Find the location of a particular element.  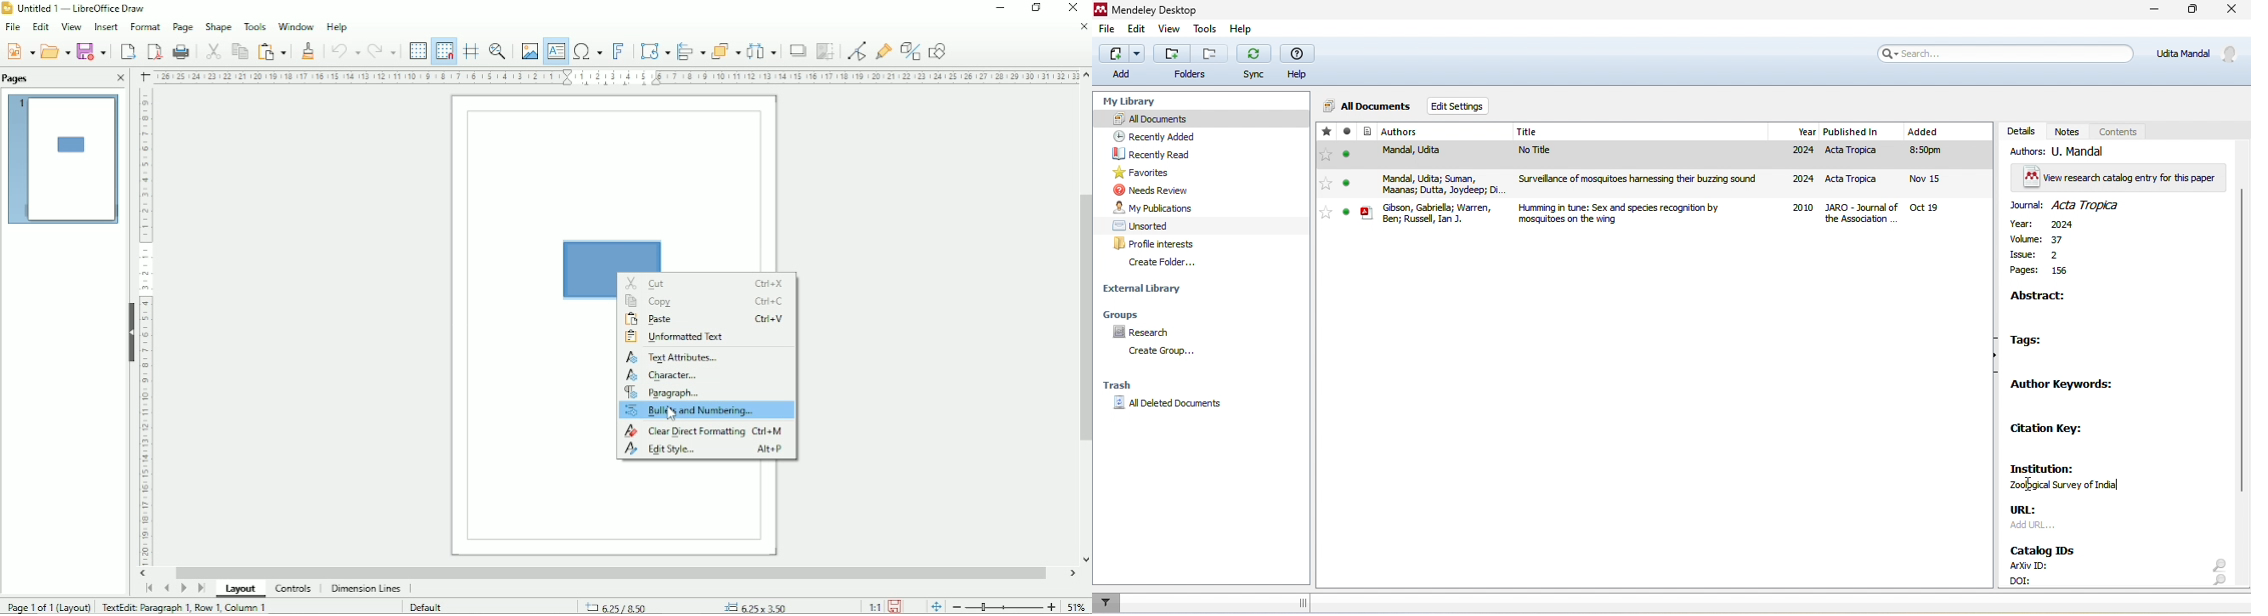

Insert image is located at coordinates (528, 49).